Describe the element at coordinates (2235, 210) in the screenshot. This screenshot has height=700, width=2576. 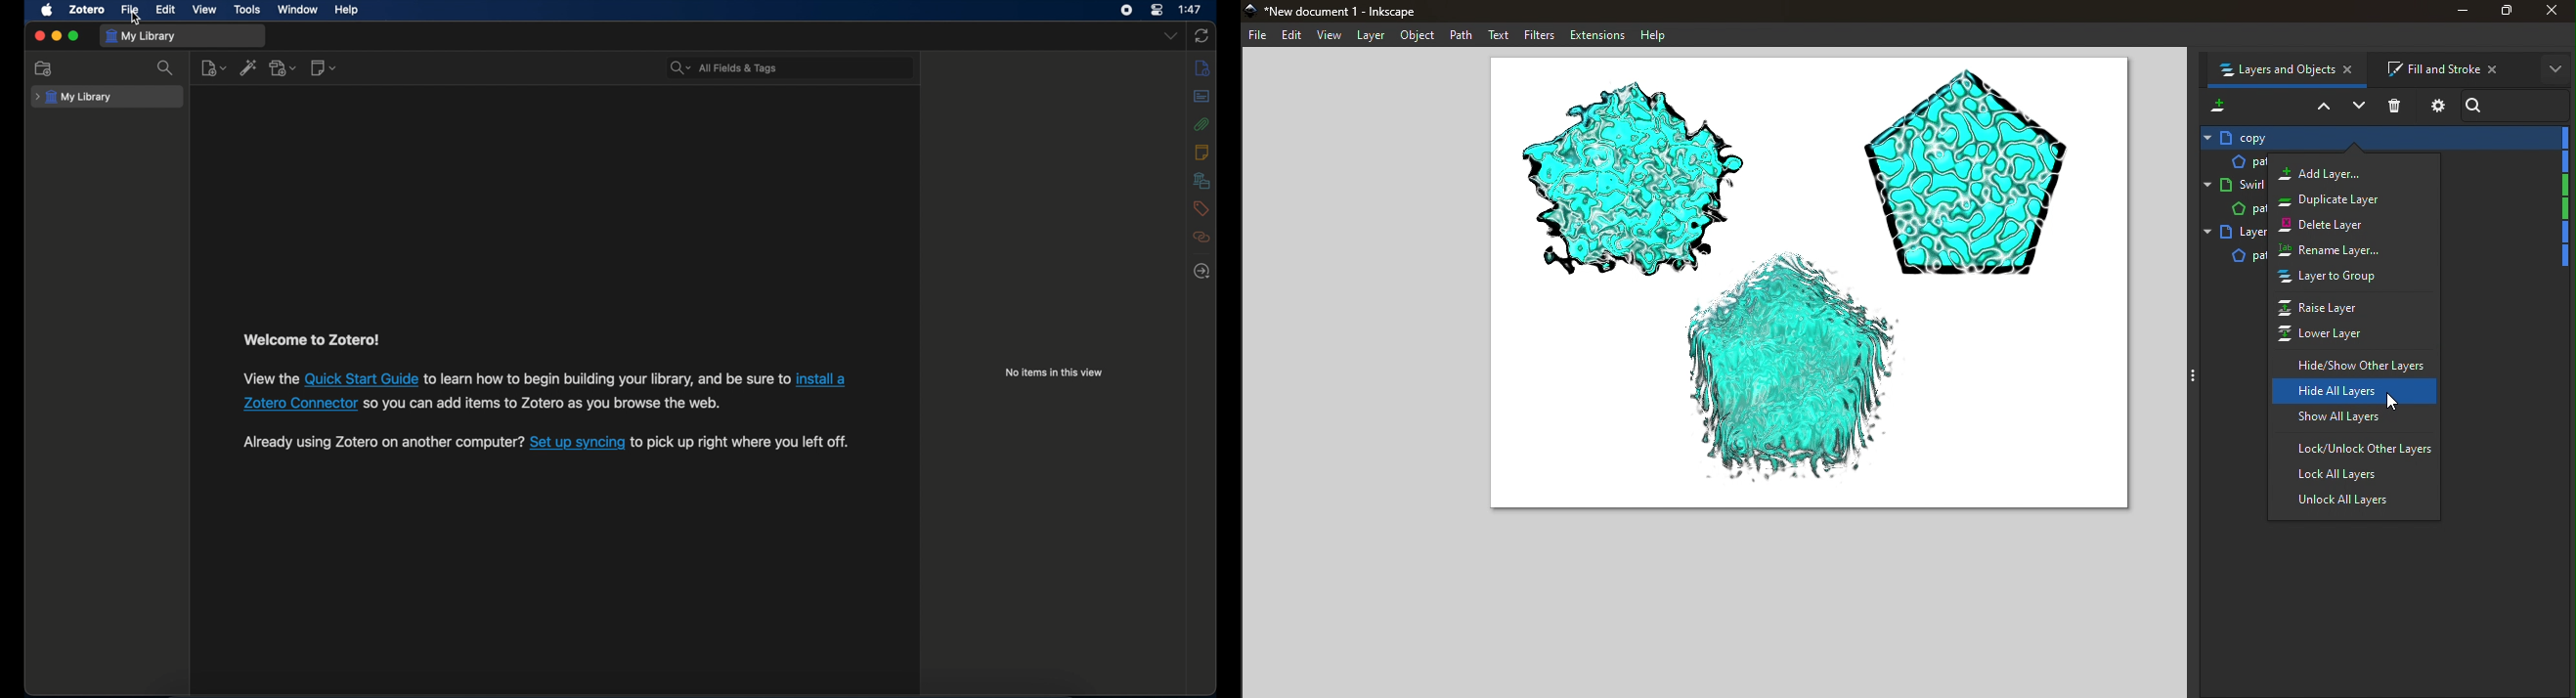
I see `Layer` at that location.